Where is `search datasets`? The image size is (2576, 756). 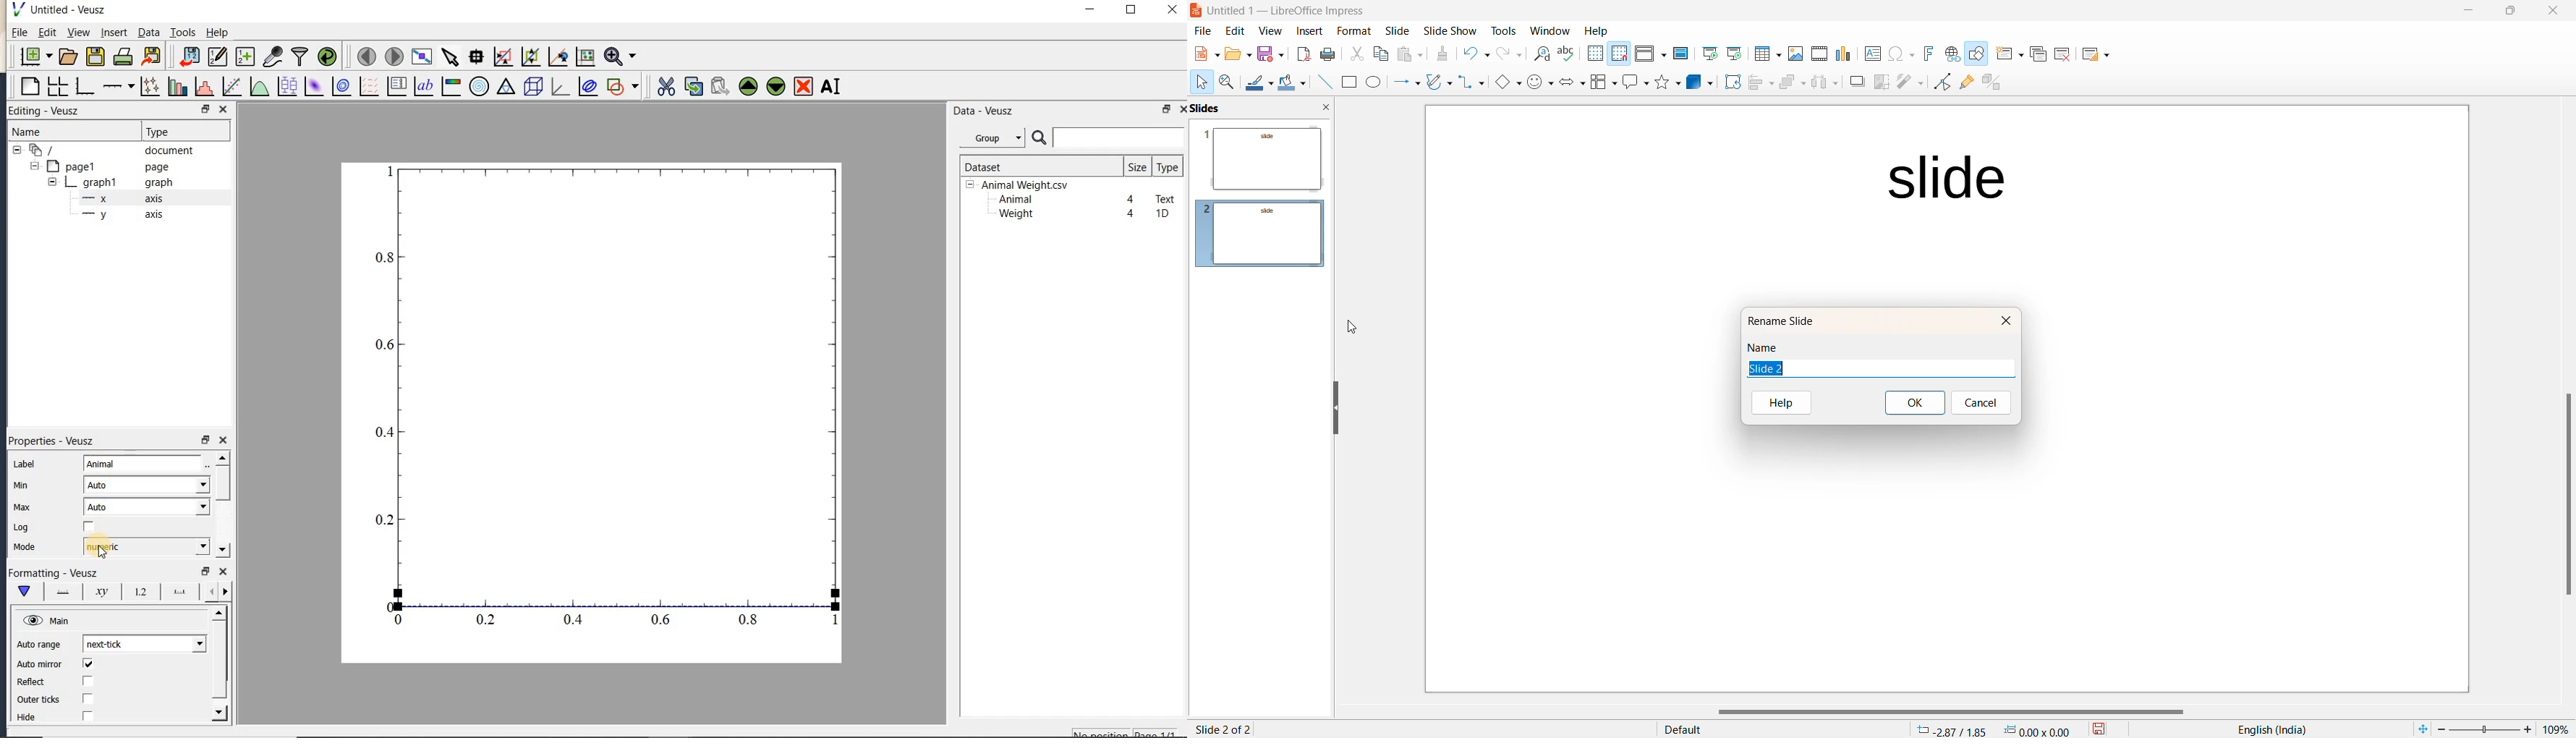
search datasets is located at coordinates (1108, 138).